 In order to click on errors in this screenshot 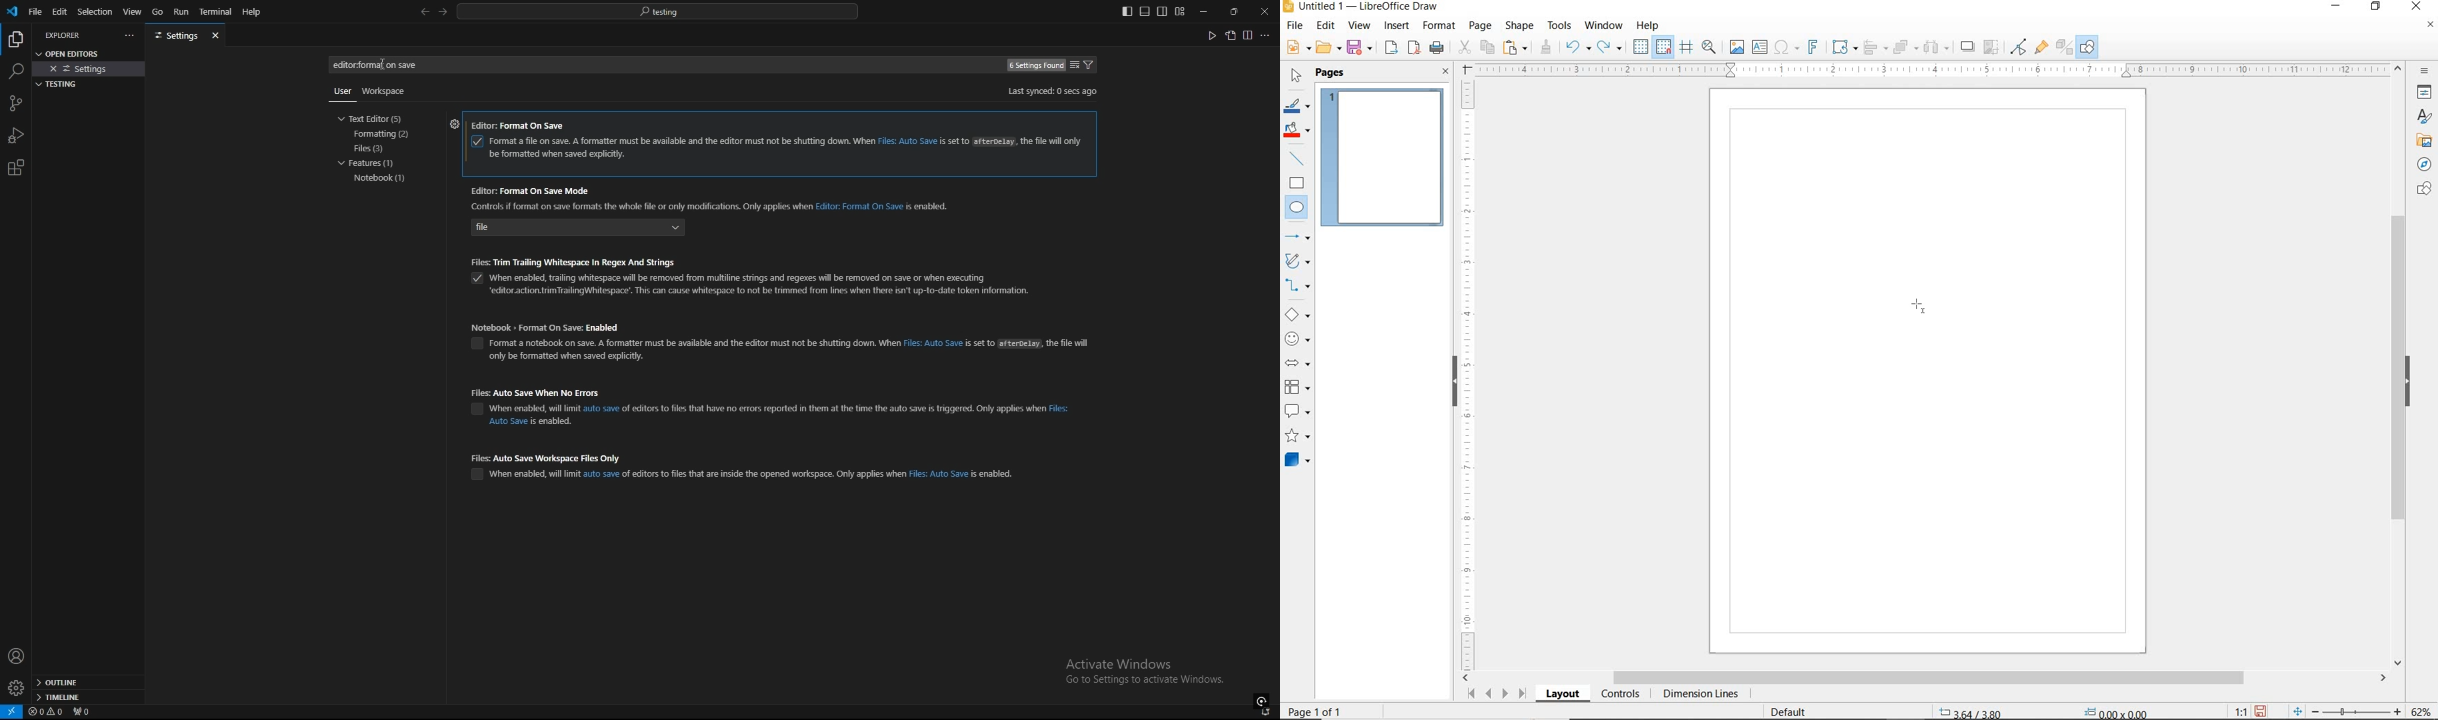, I will do `click(46, 712)`.